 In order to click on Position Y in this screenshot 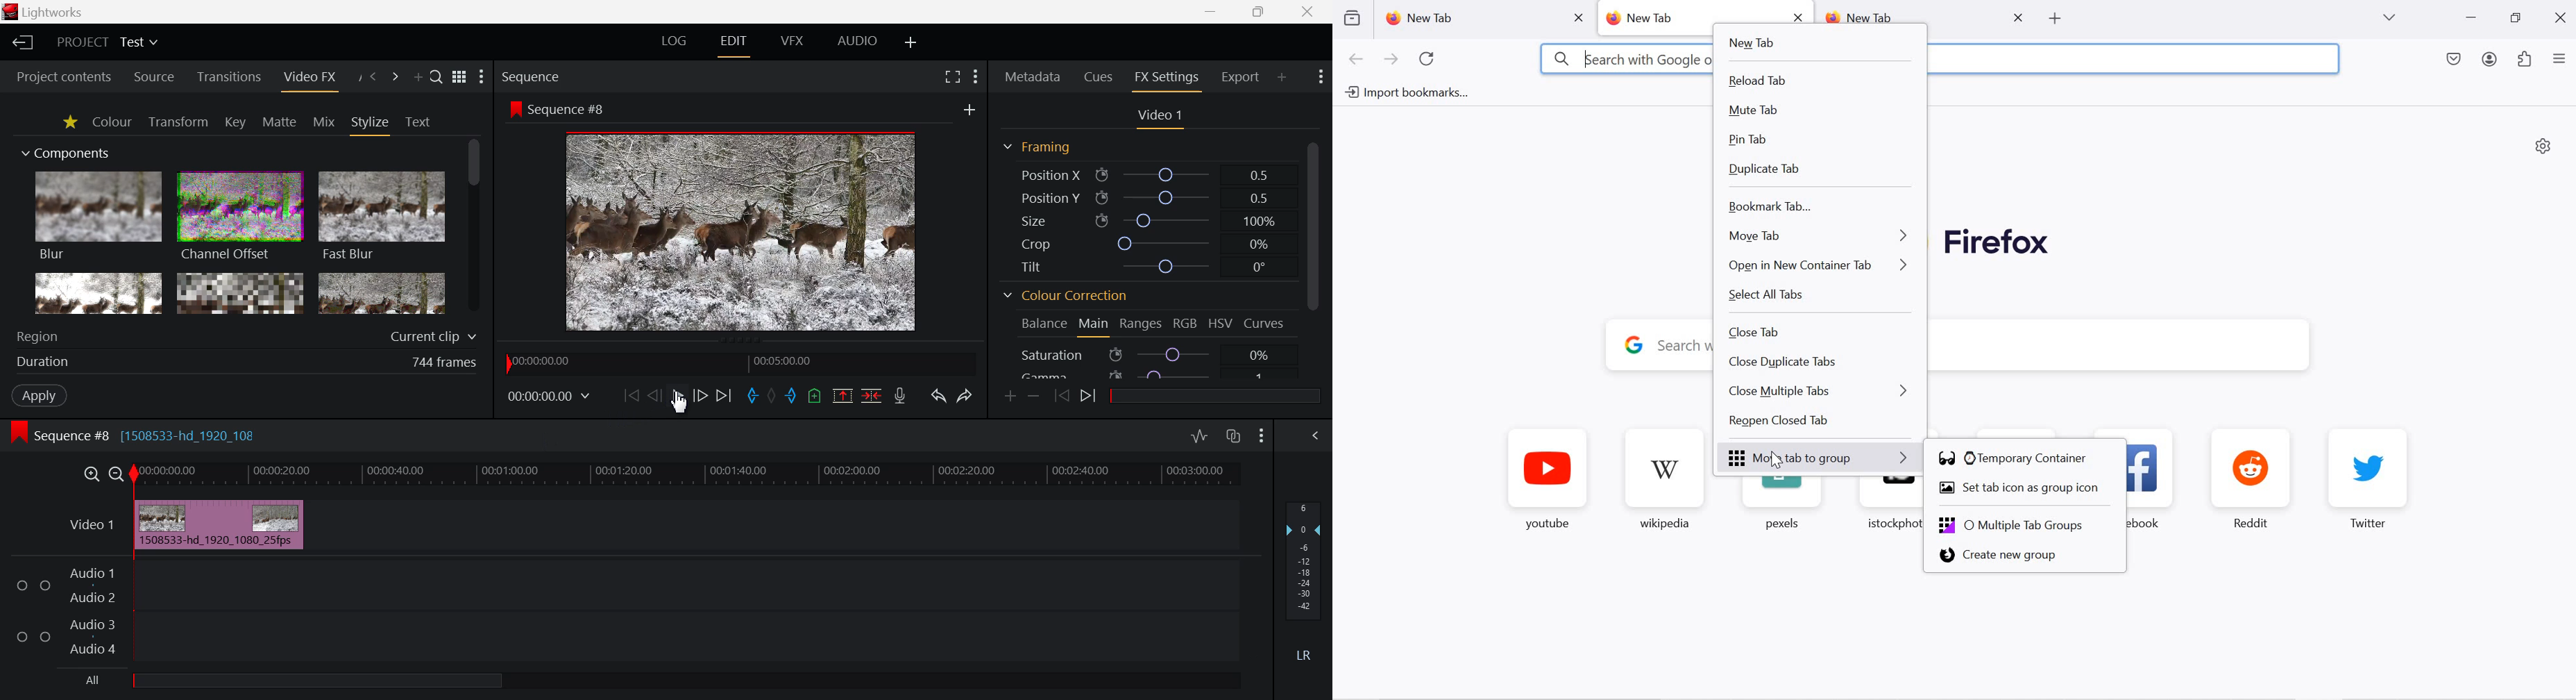, I will do `click(1145, 198)`.